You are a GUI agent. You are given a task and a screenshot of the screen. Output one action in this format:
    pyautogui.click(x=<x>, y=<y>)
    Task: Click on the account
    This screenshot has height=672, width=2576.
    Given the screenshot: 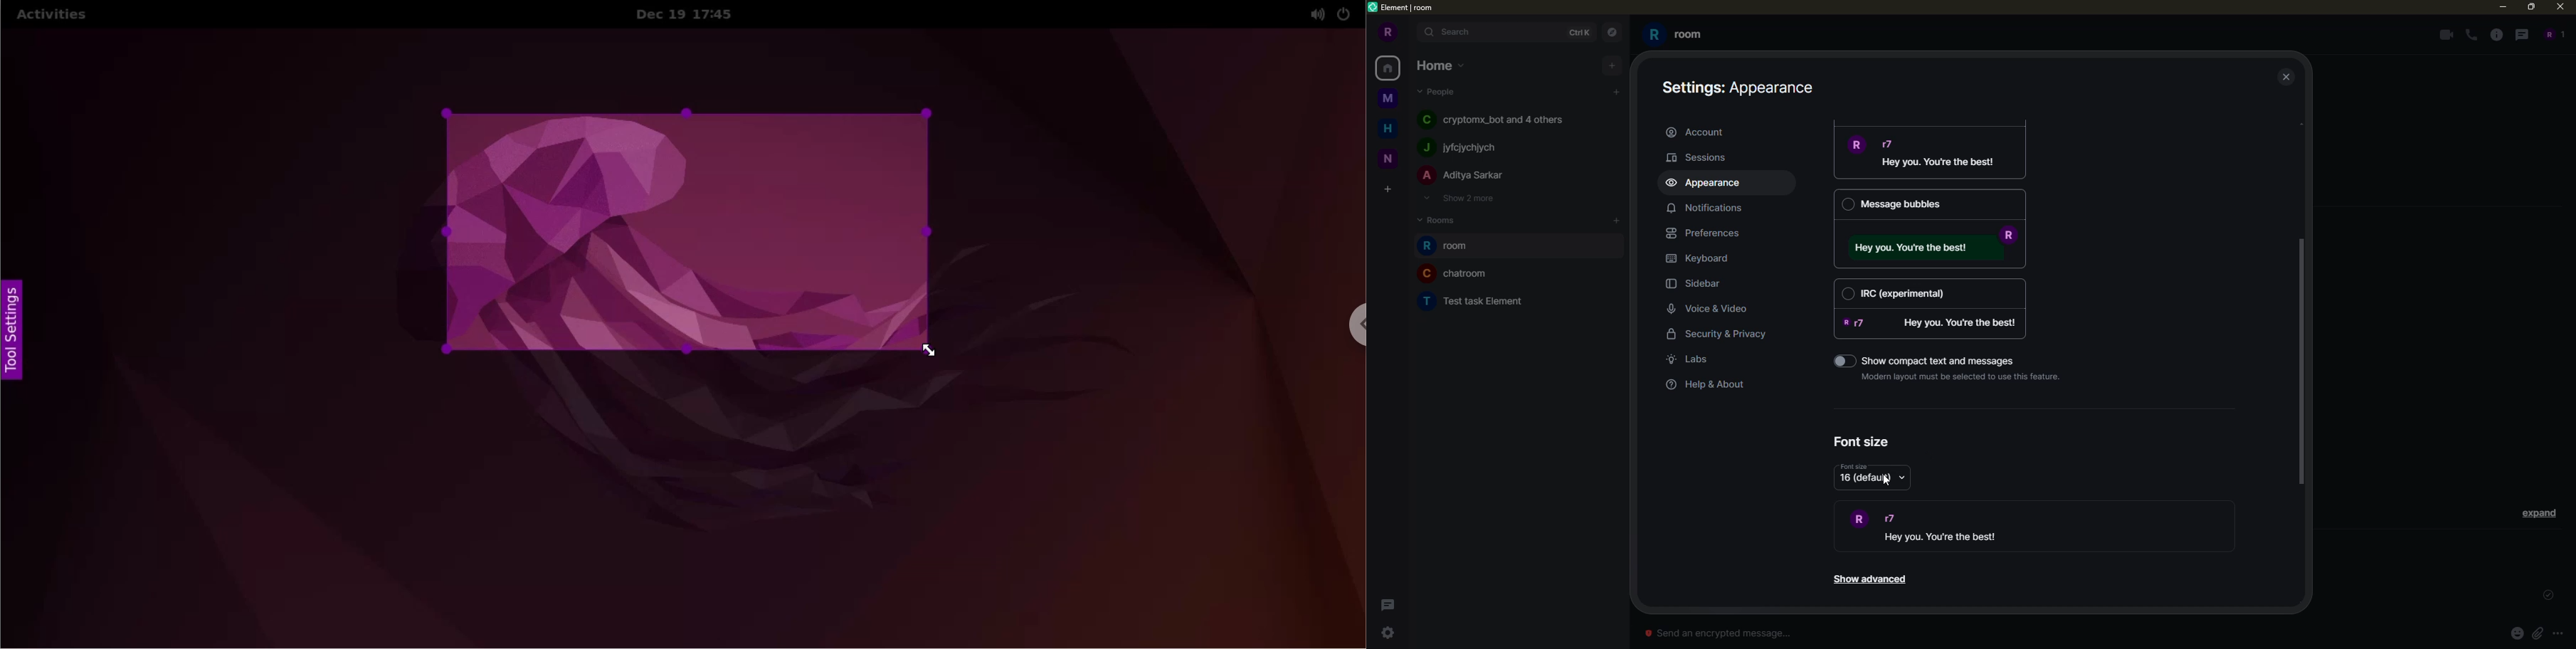 What is the action you would take?
    pyautogui.click(x=1699, y=131)
    